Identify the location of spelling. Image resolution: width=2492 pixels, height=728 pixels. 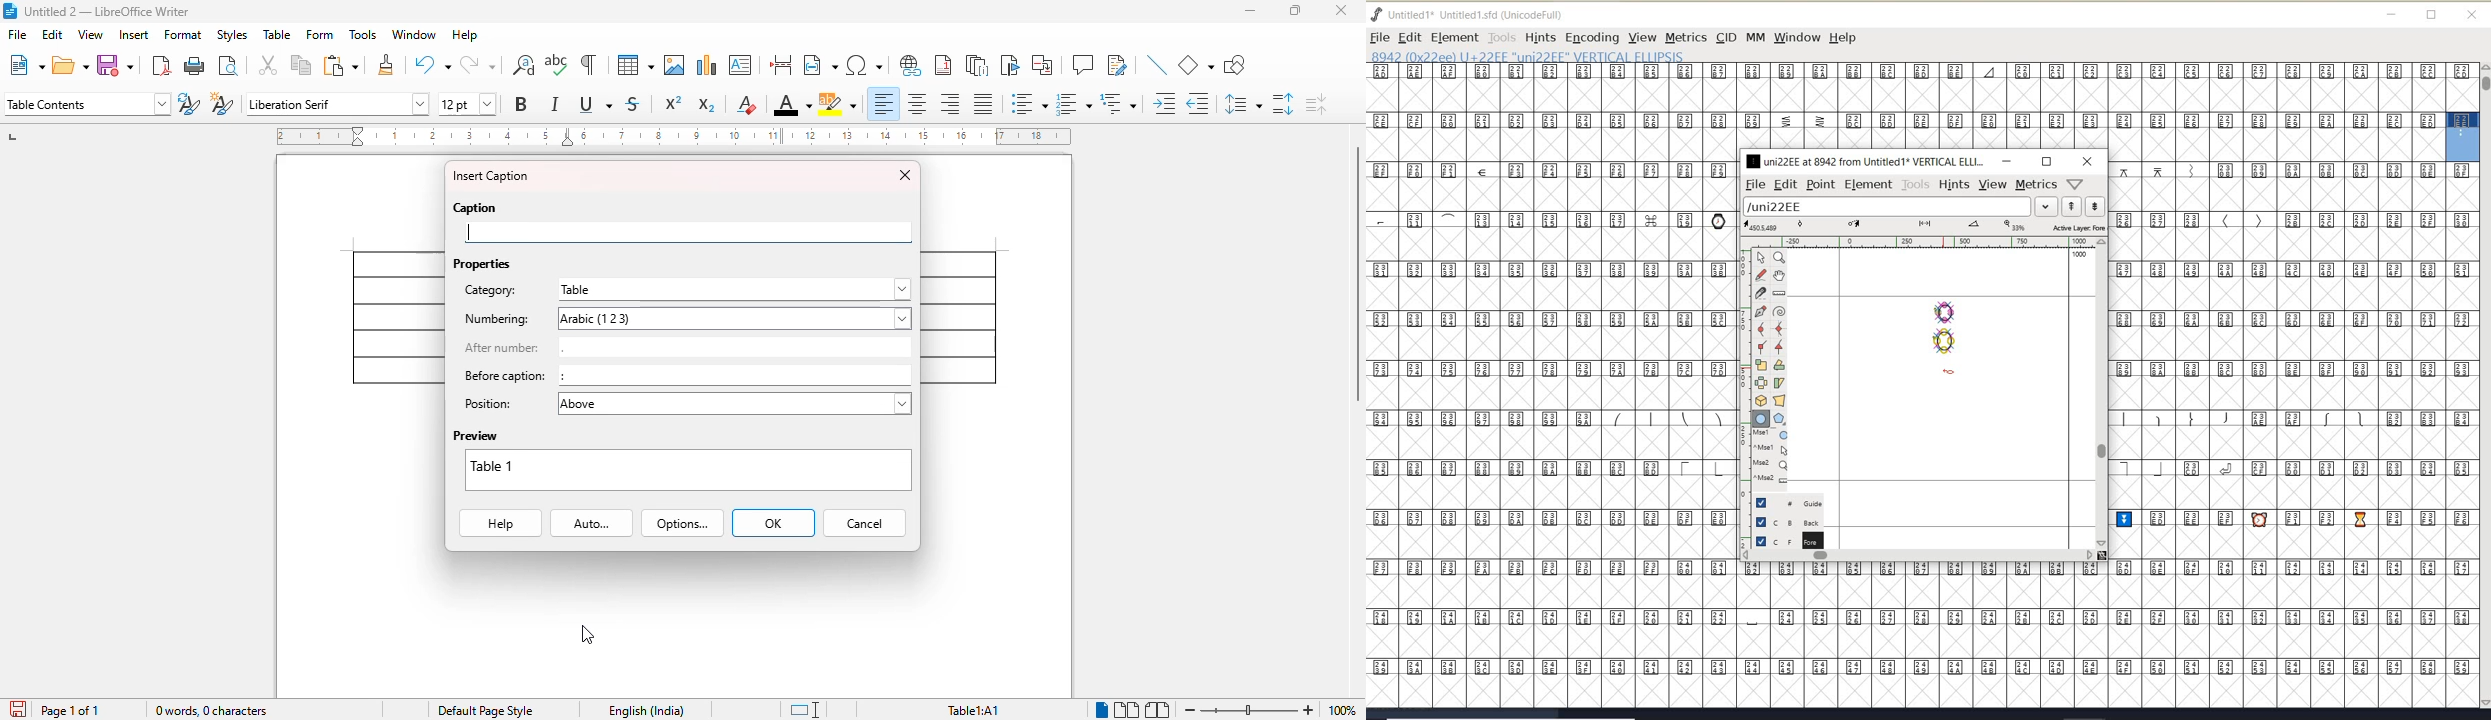
(556, 64).